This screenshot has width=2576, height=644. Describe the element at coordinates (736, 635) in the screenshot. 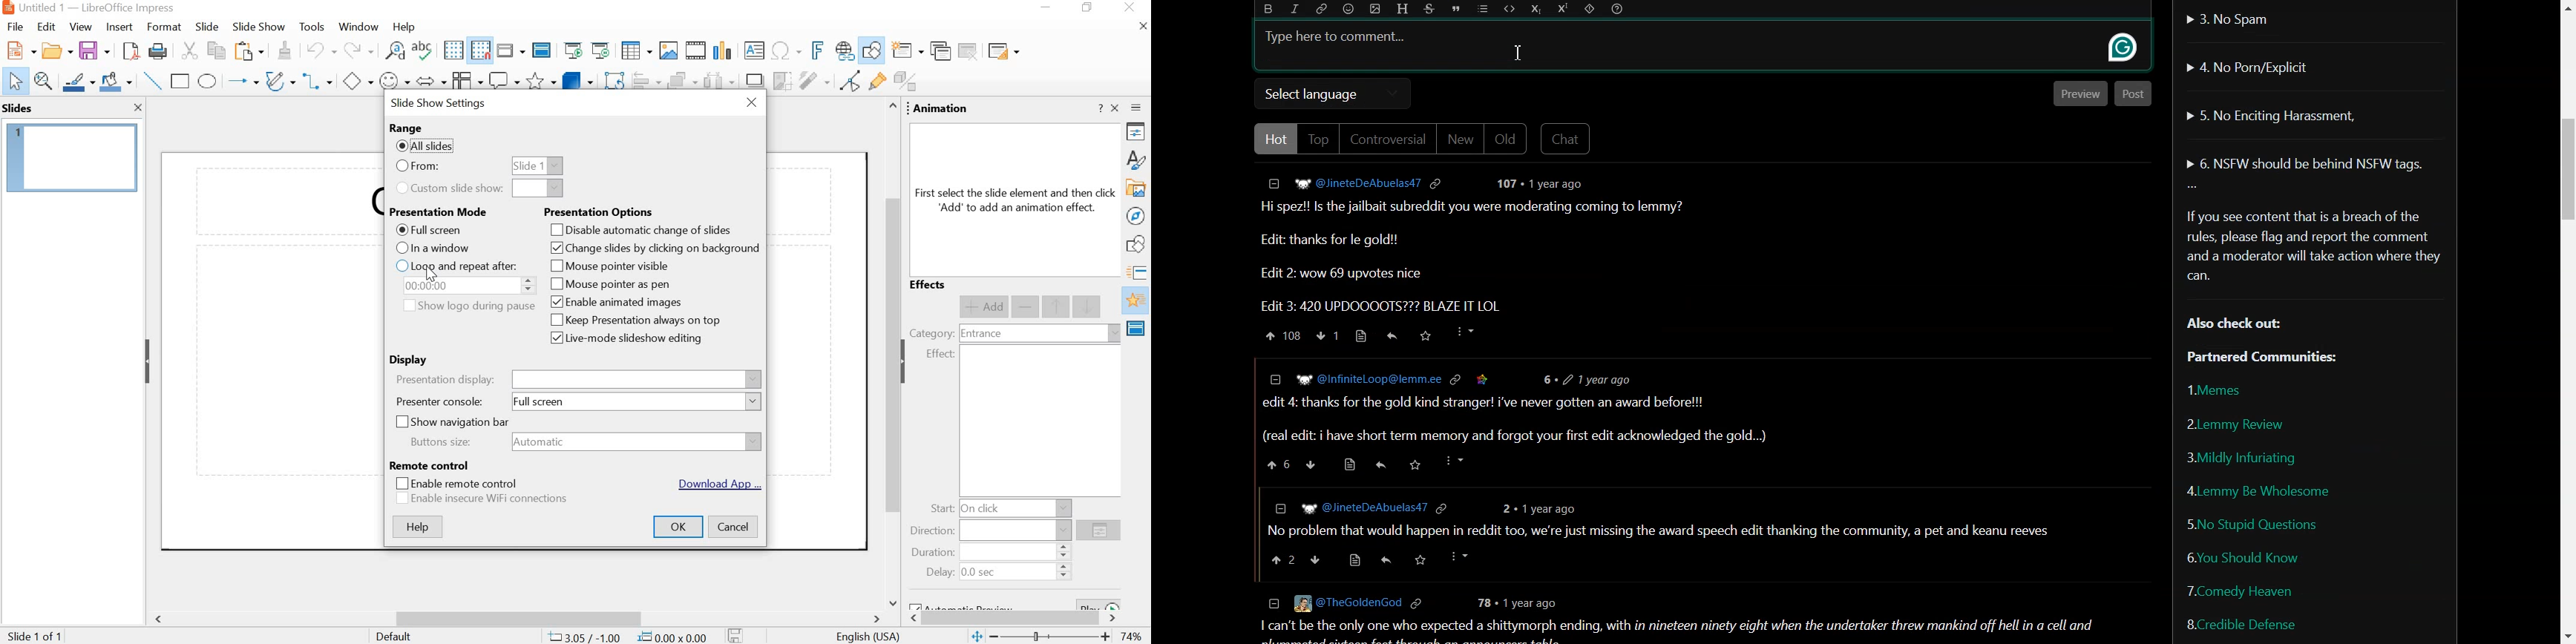

I see `modify document` at that location.